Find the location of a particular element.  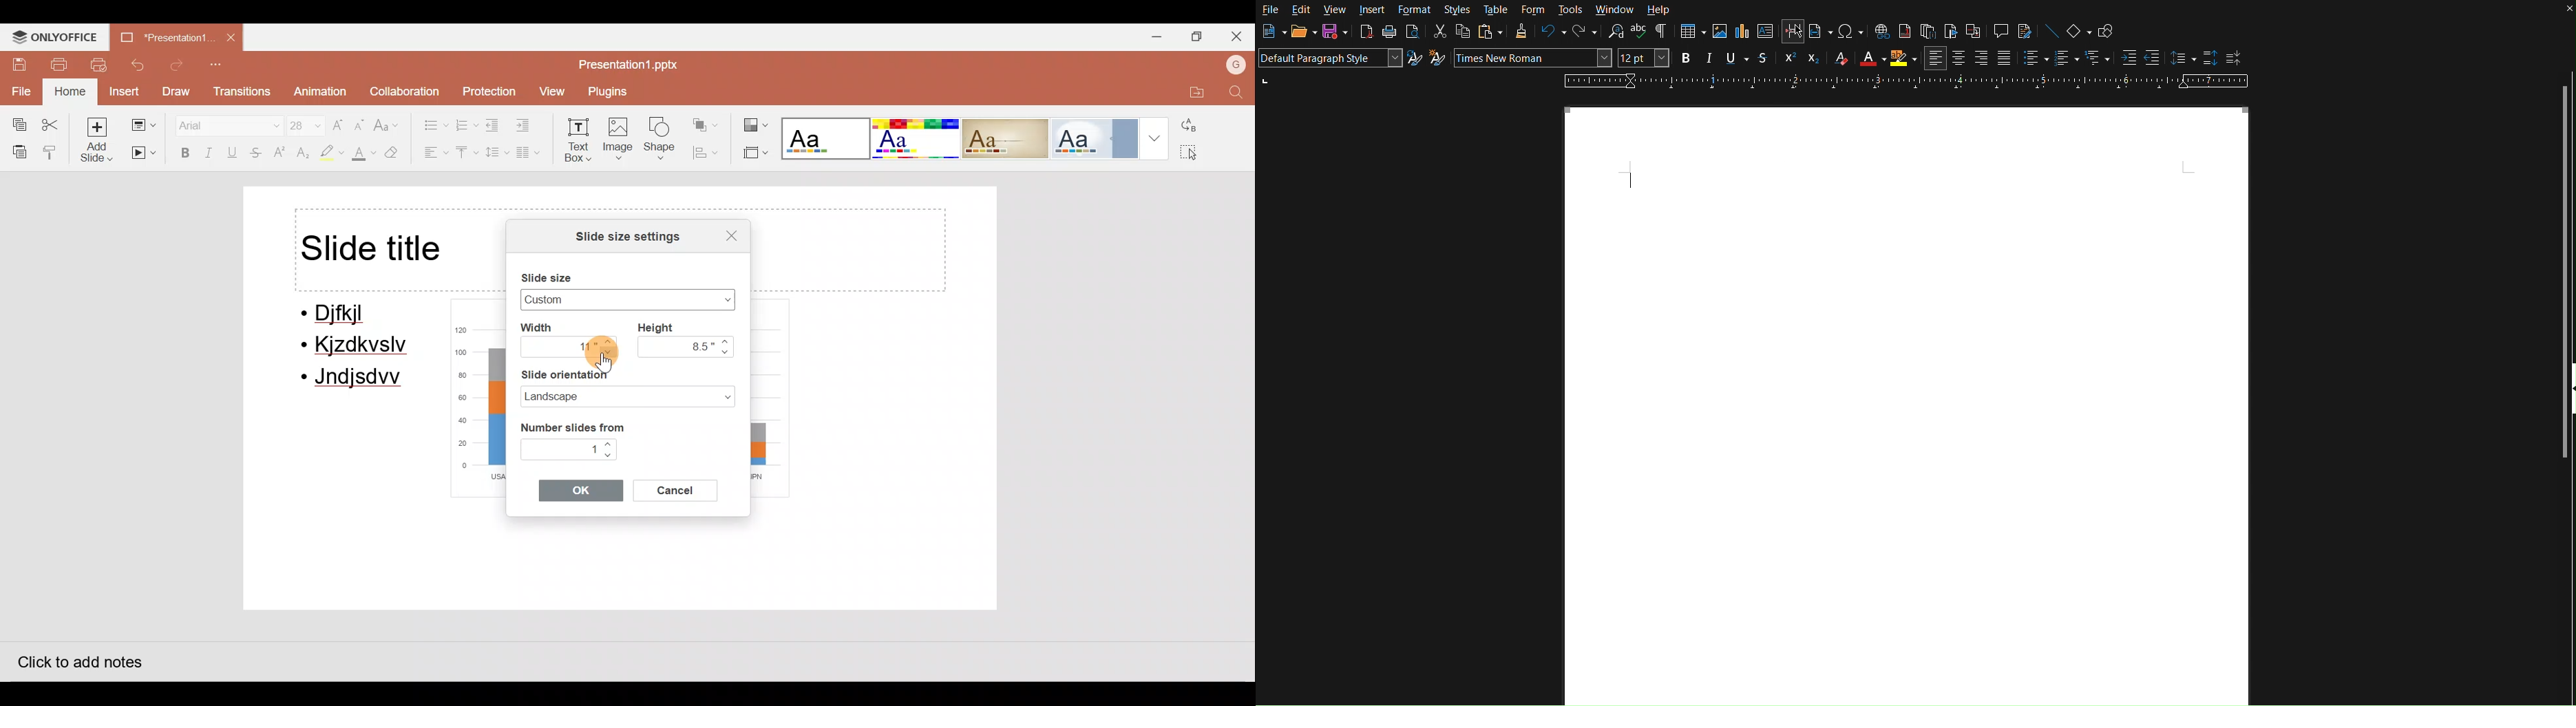

Protection is located at coordinates (487, 87).